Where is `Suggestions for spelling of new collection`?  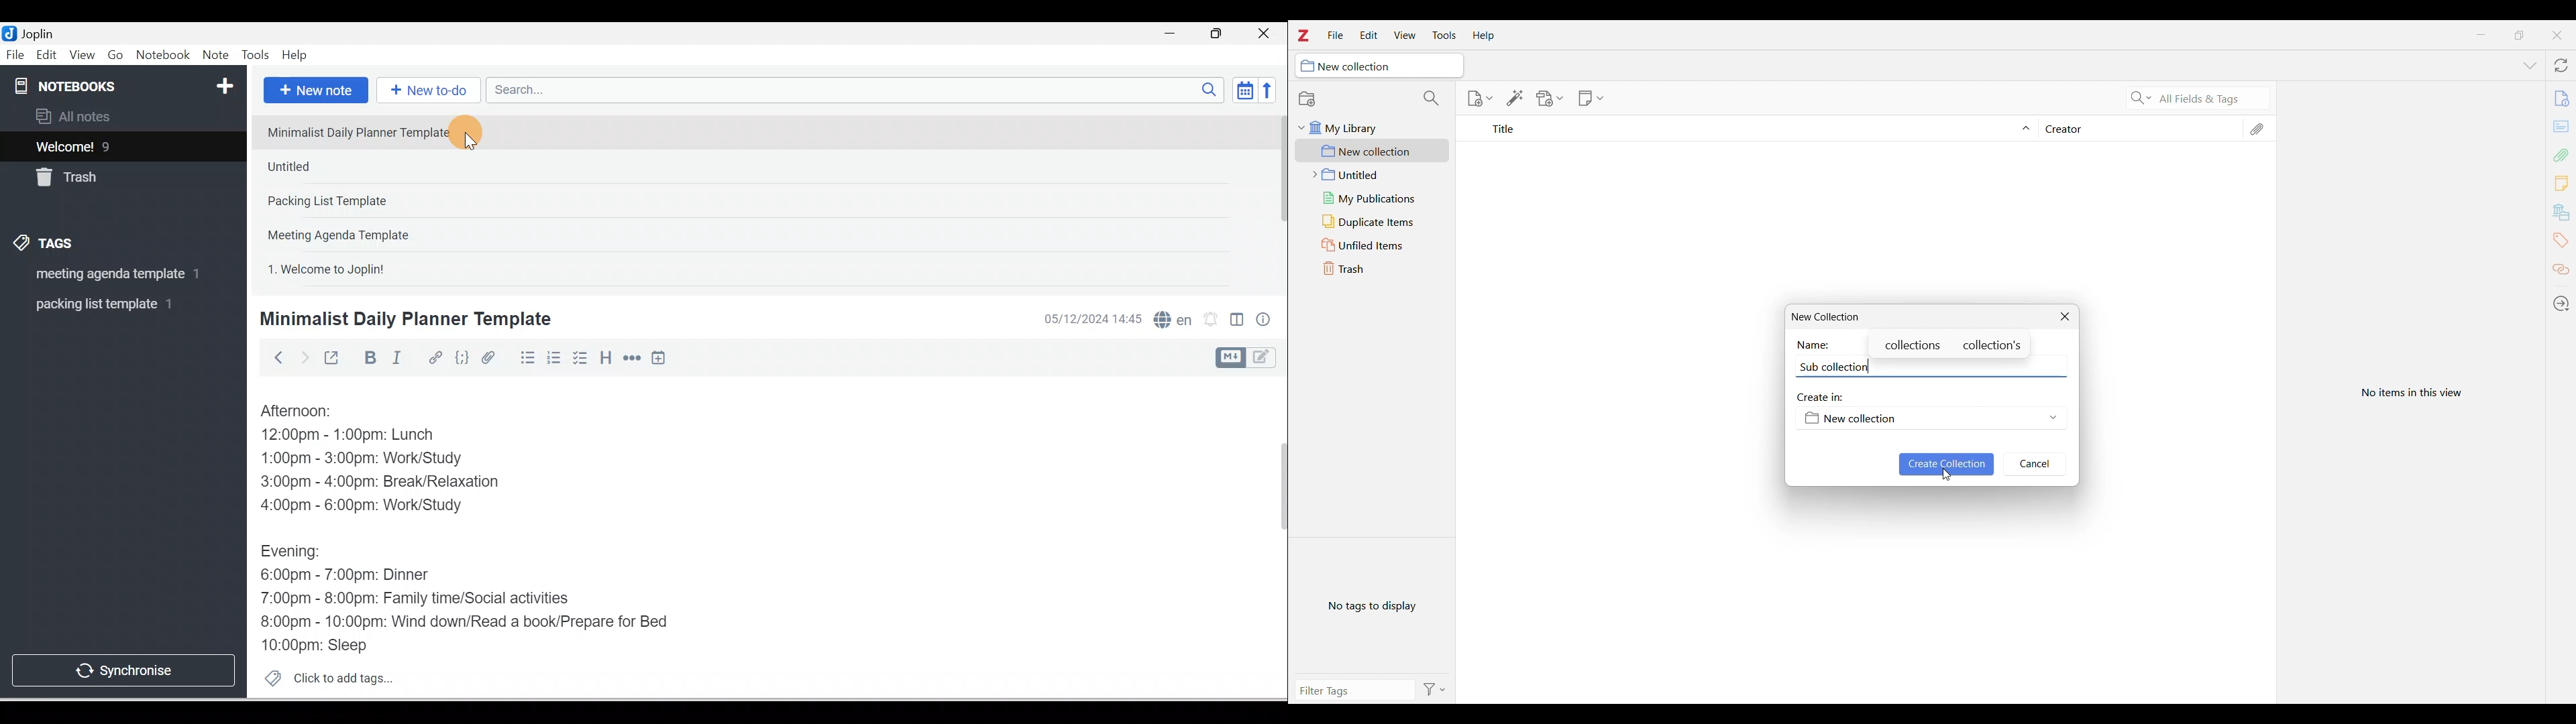
Suggestions for spelling of new collection is located at coordinates (1952, 342).